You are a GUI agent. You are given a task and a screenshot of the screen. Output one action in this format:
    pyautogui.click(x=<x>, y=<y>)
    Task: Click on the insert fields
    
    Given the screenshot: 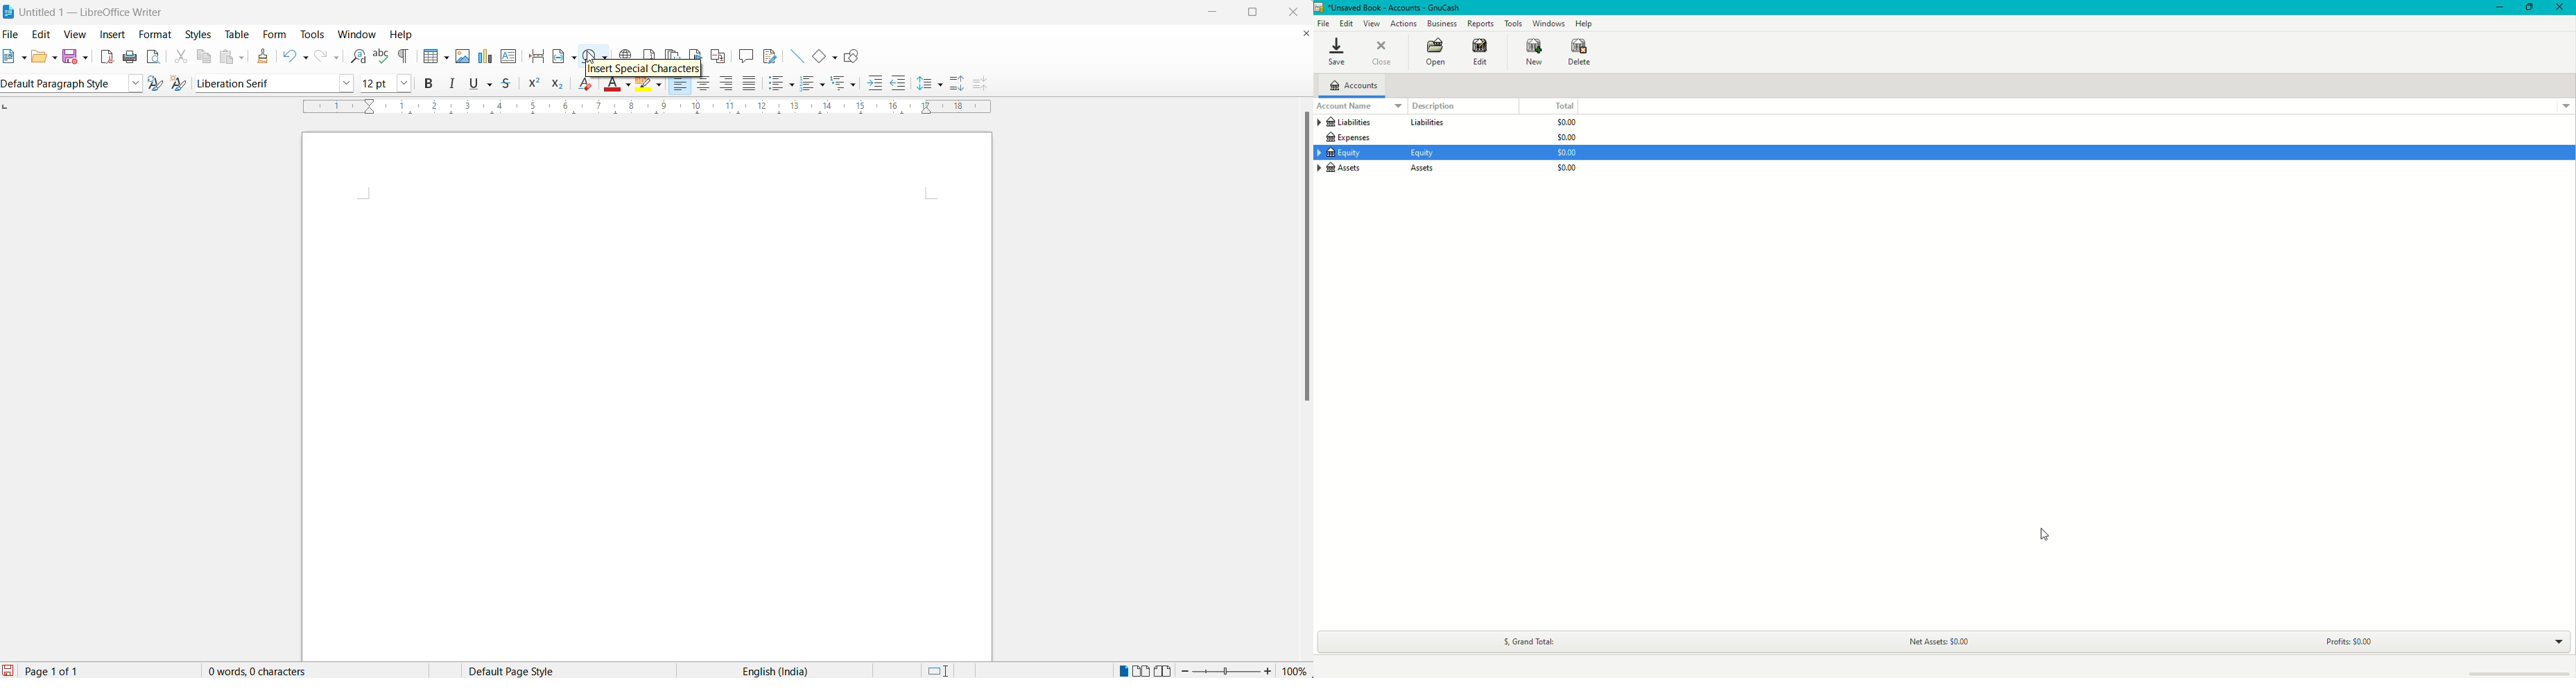 What is the action you would take?
    pyautogui.click(x=573, y=58)
    